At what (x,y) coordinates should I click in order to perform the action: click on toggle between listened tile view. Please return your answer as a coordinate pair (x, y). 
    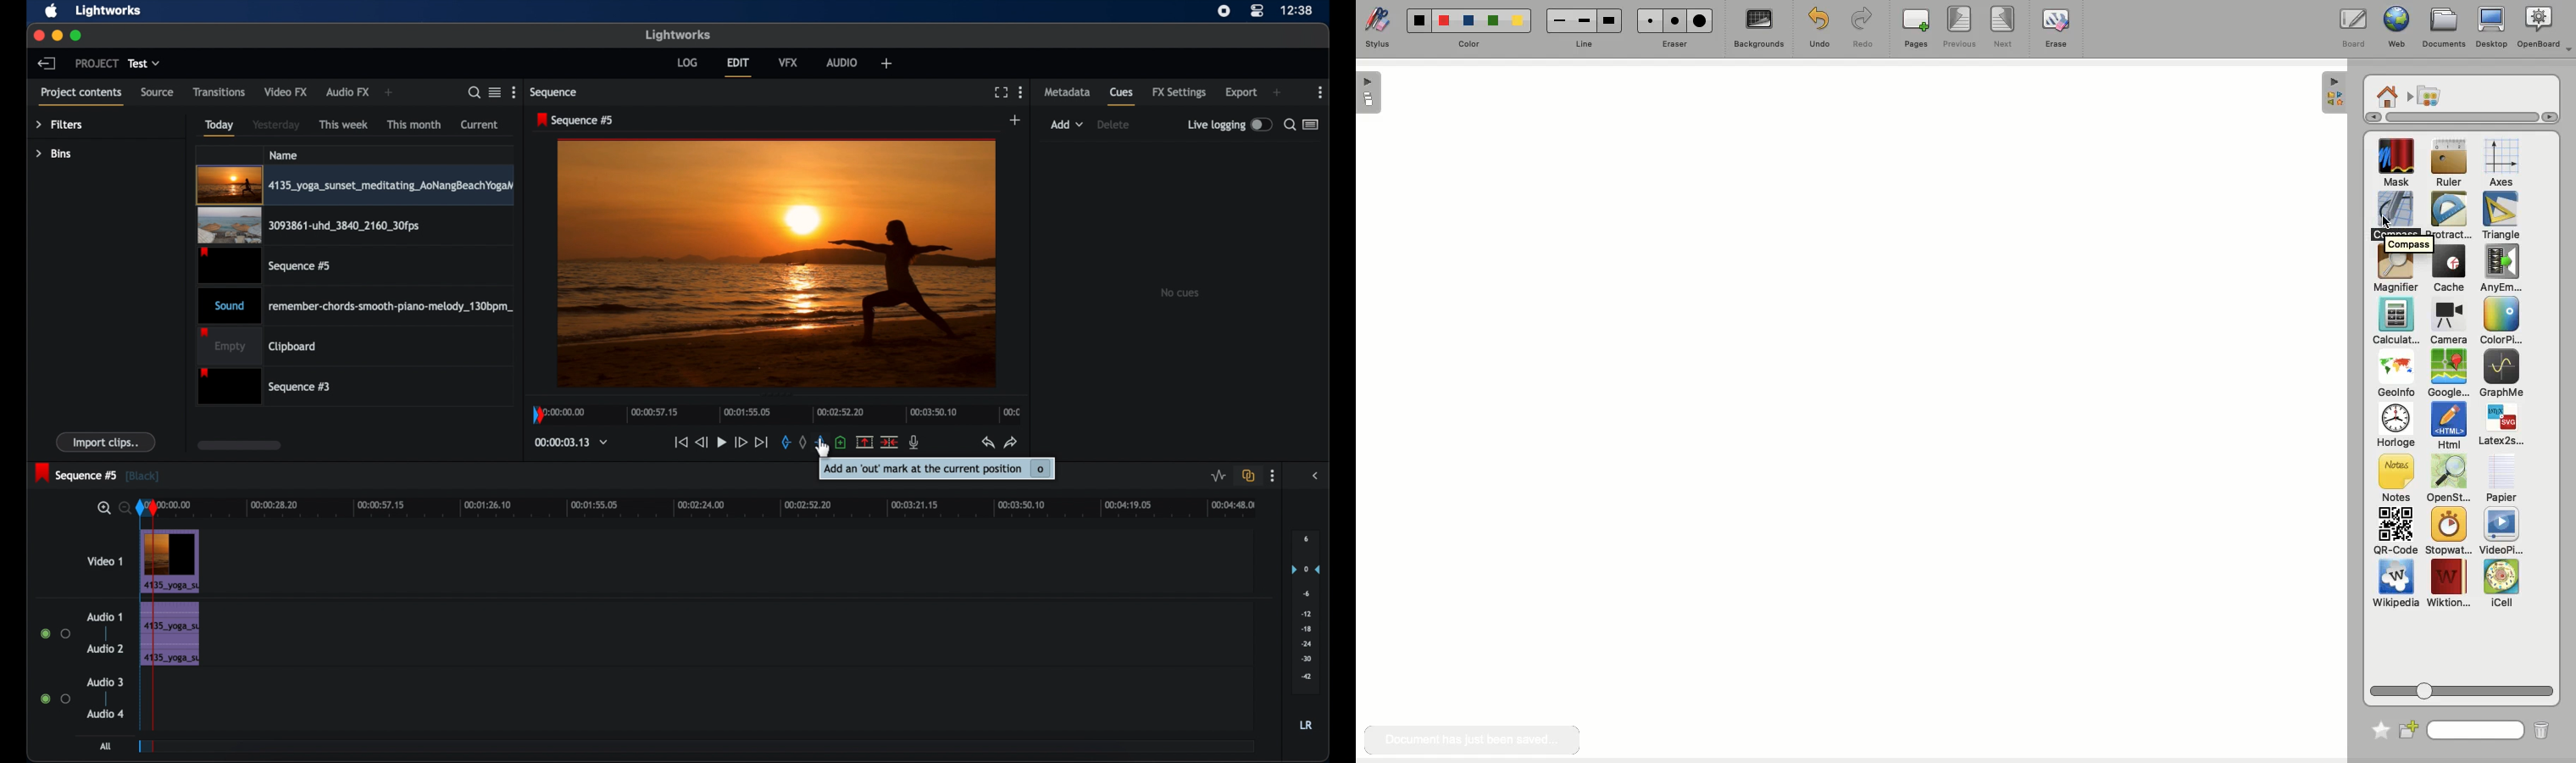
    Looking at the image, I should click on (495, 93).